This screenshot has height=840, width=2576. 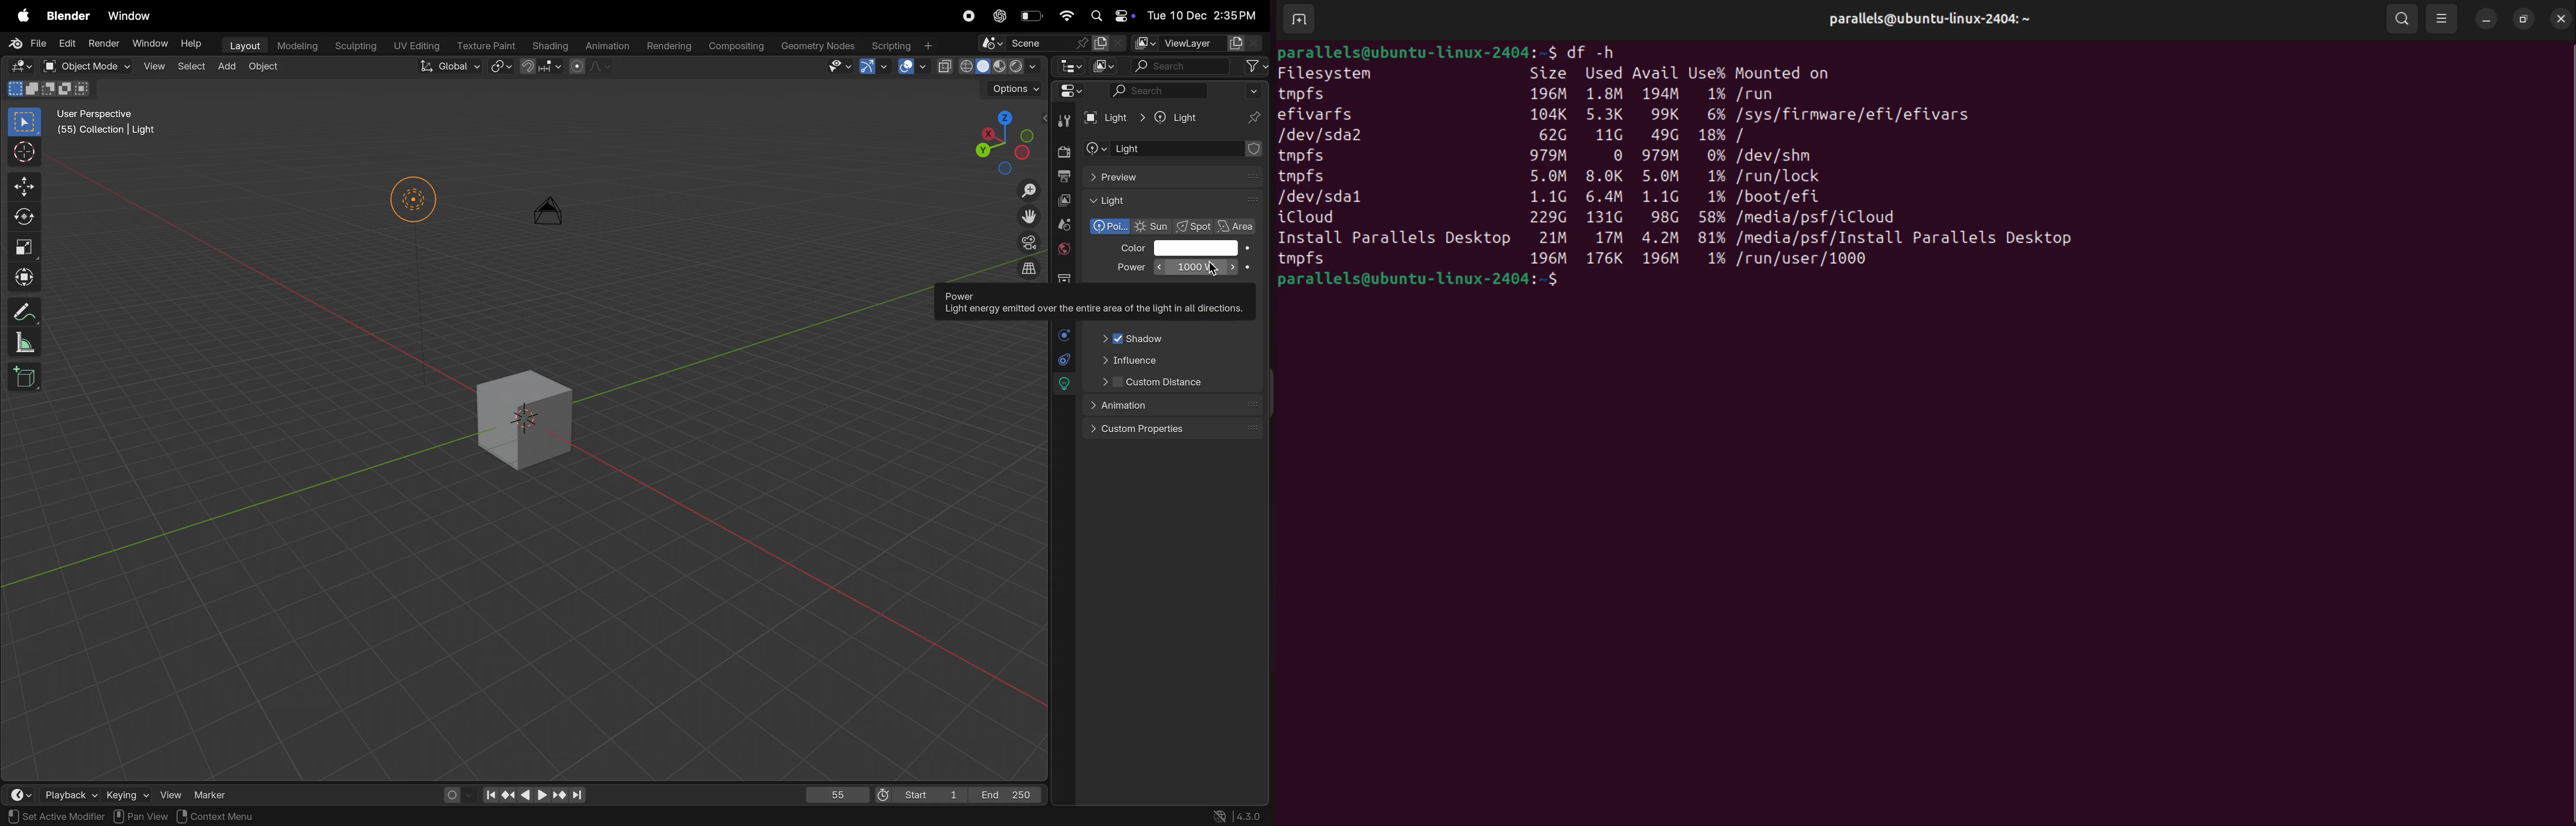 I want to click on proportional editing objects, so click(x=588, y=69).